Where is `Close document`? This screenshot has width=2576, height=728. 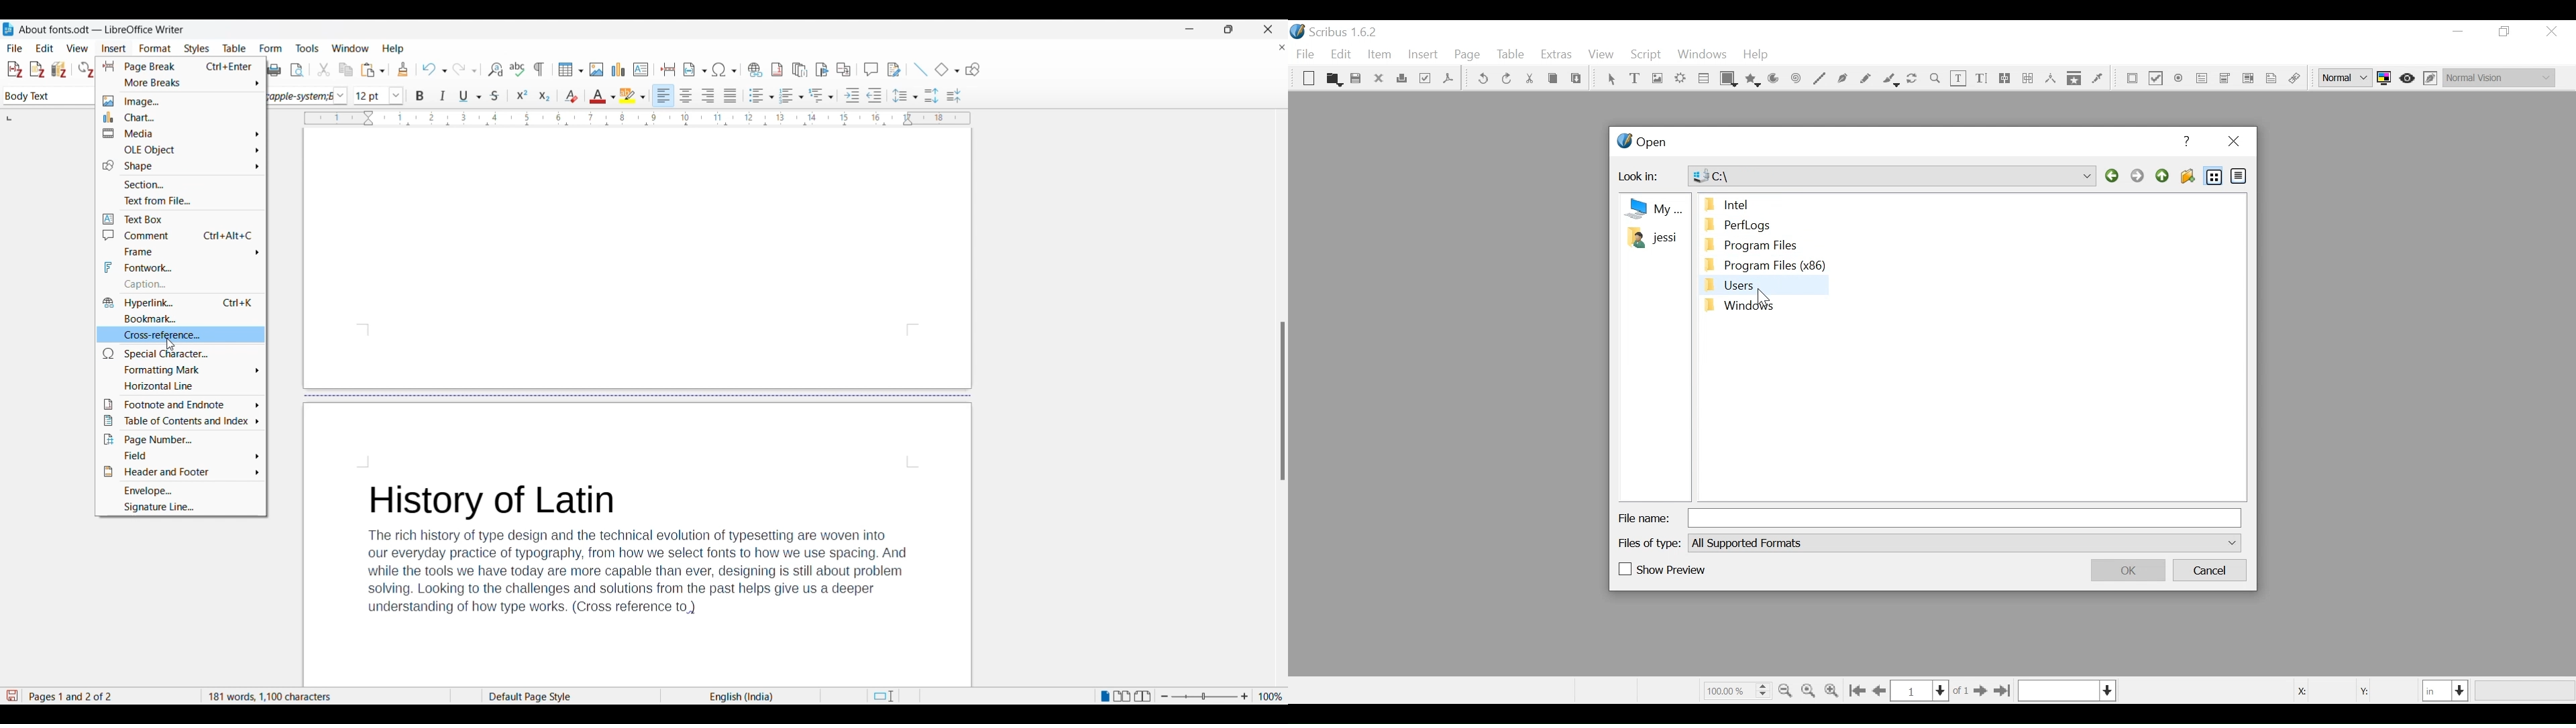
Close document is located at coordinates (1282, 50).